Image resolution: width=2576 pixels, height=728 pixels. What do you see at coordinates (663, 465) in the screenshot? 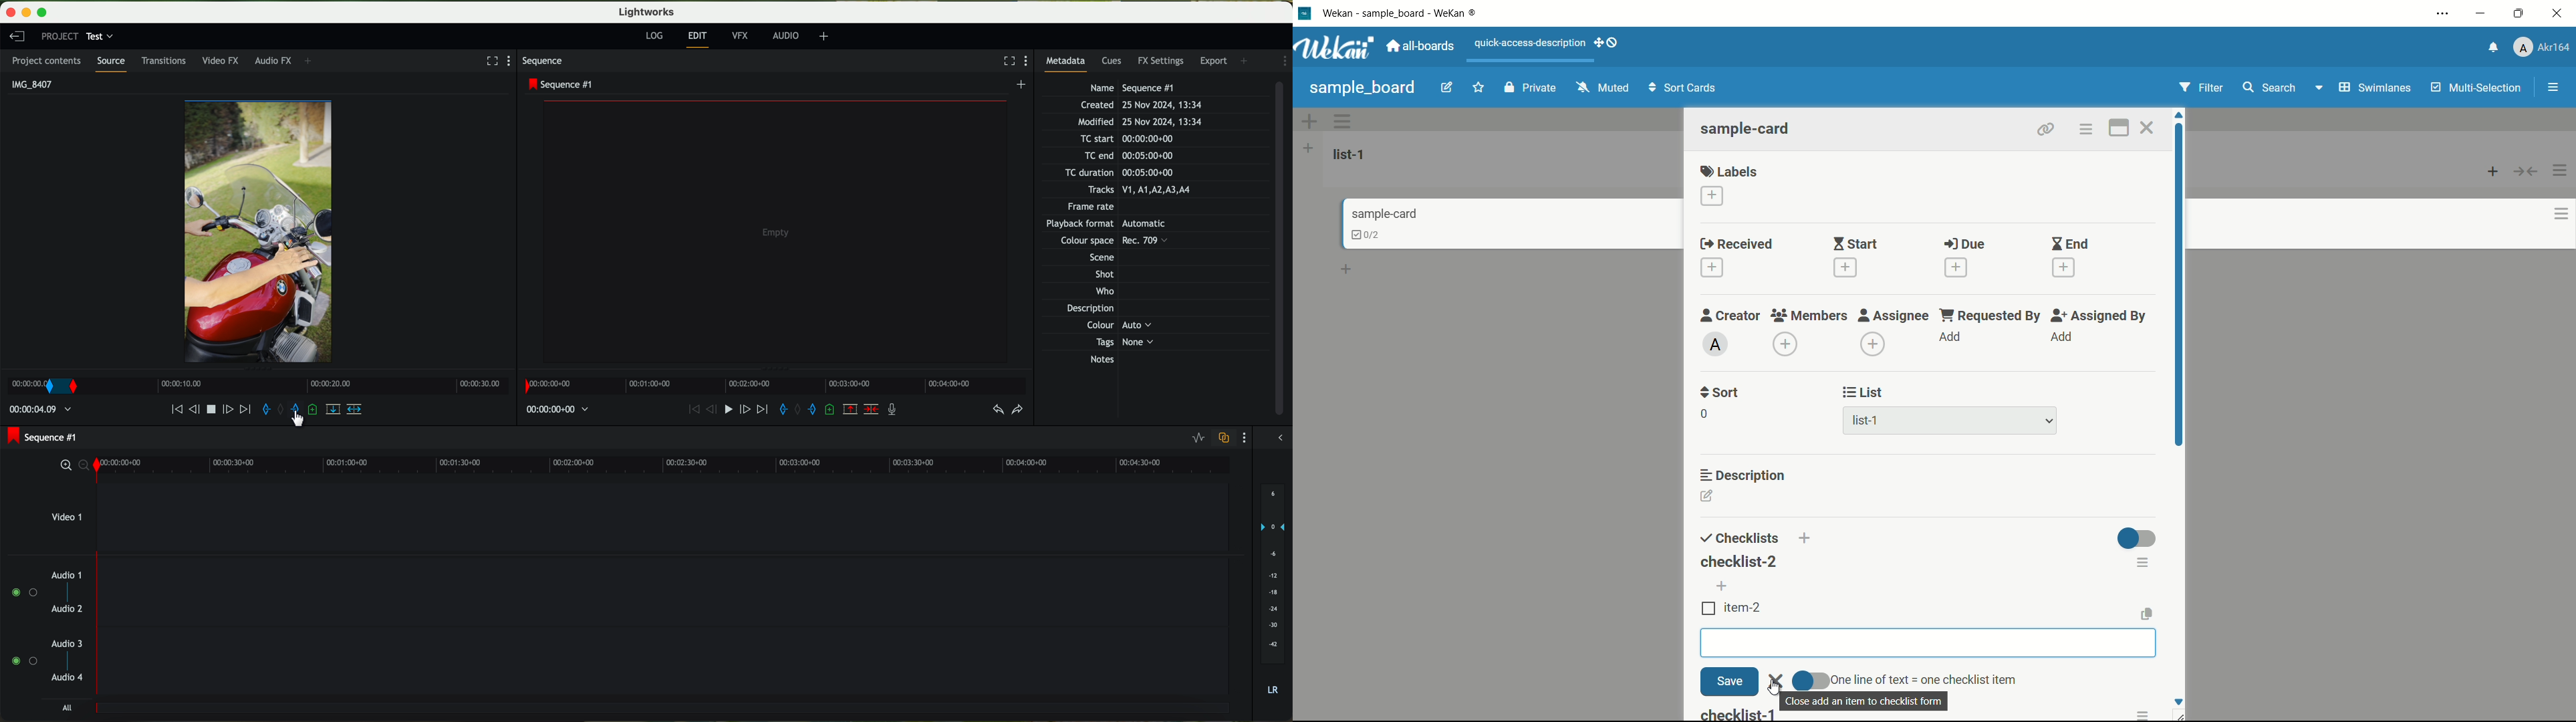
I see `timeline` at bounding box center [663, 465].